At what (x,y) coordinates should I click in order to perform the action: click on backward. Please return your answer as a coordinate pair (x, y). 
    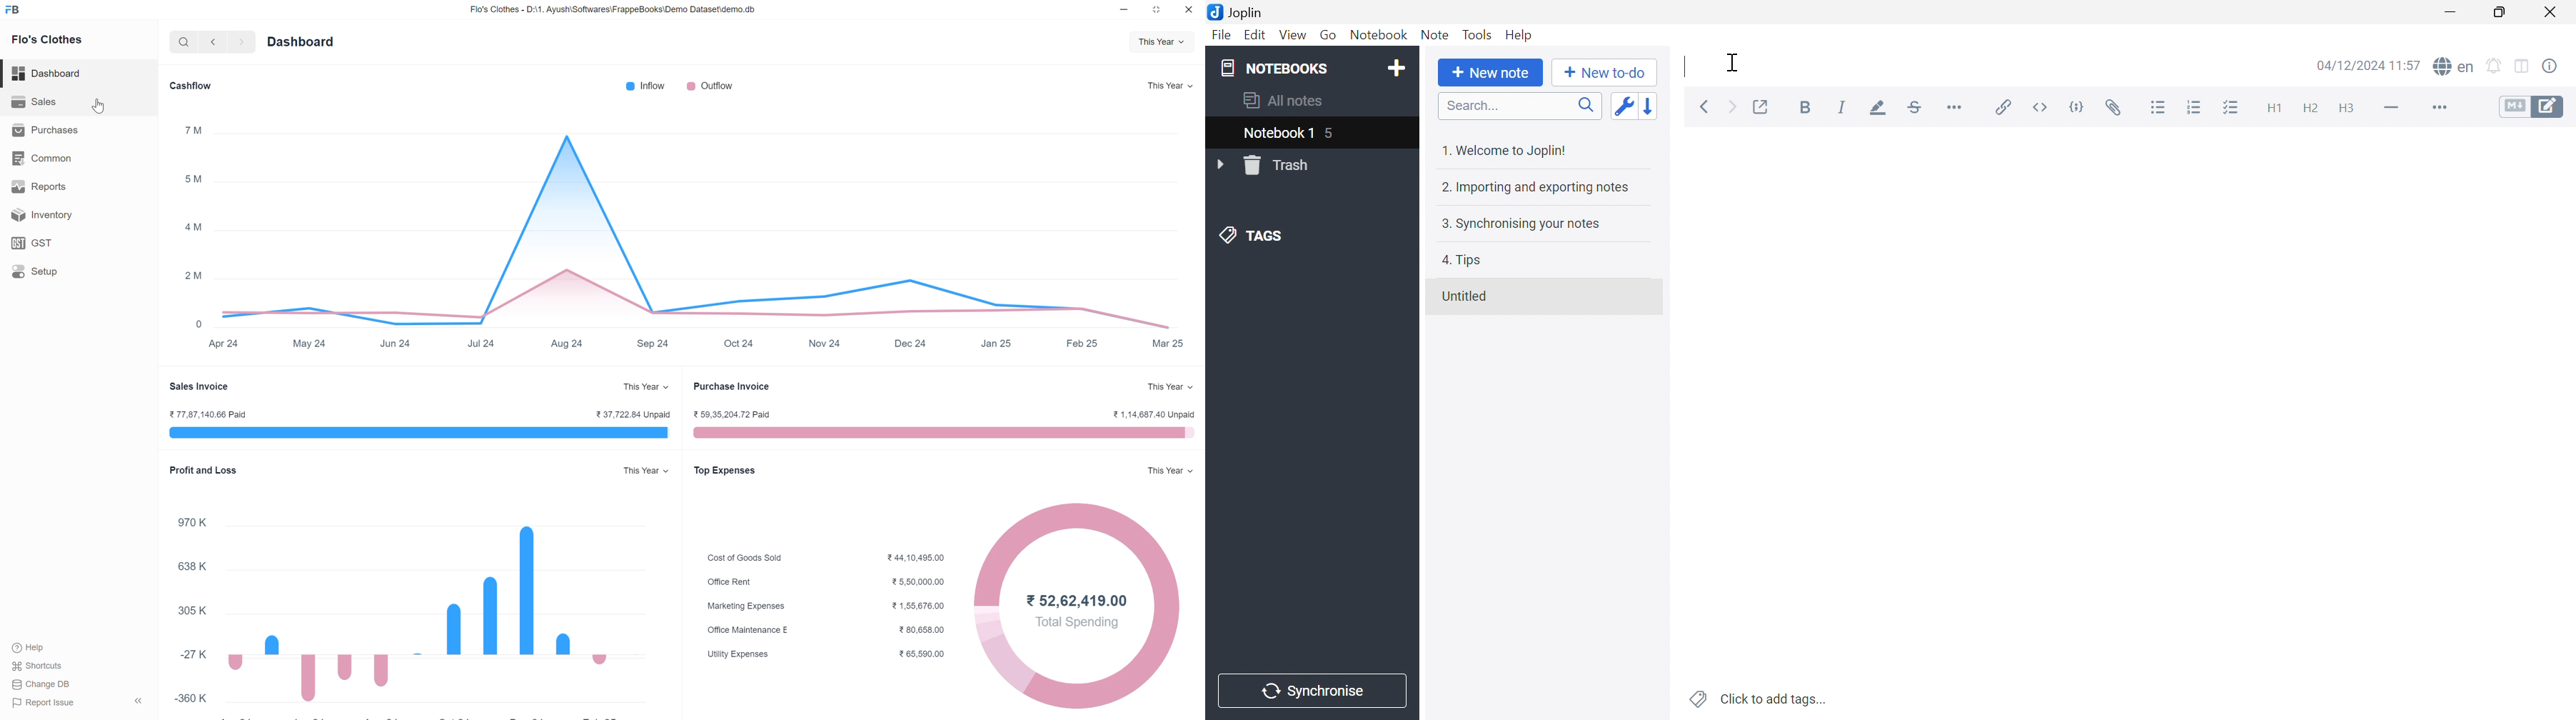
    Looking at the image, I should click on (211, 41).